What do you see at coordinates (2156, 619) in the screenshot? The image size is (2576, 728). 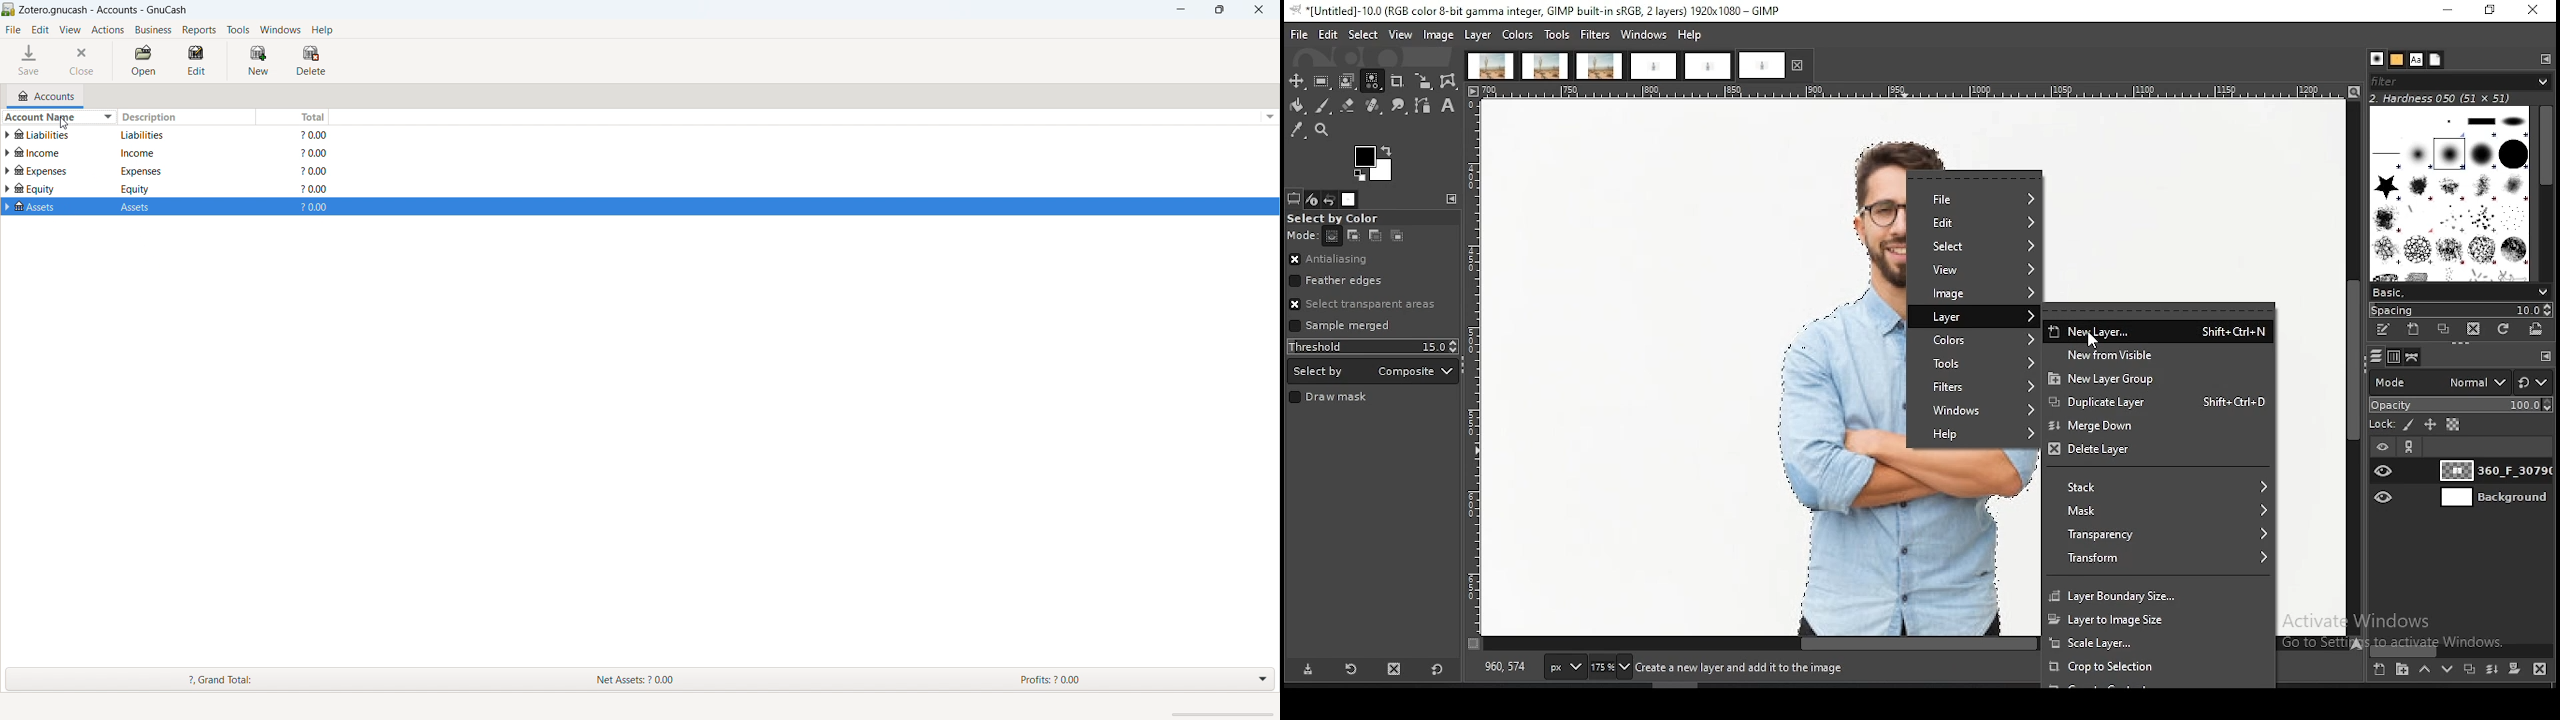 I see `layer to image size` at bounding box center [2156, 619].